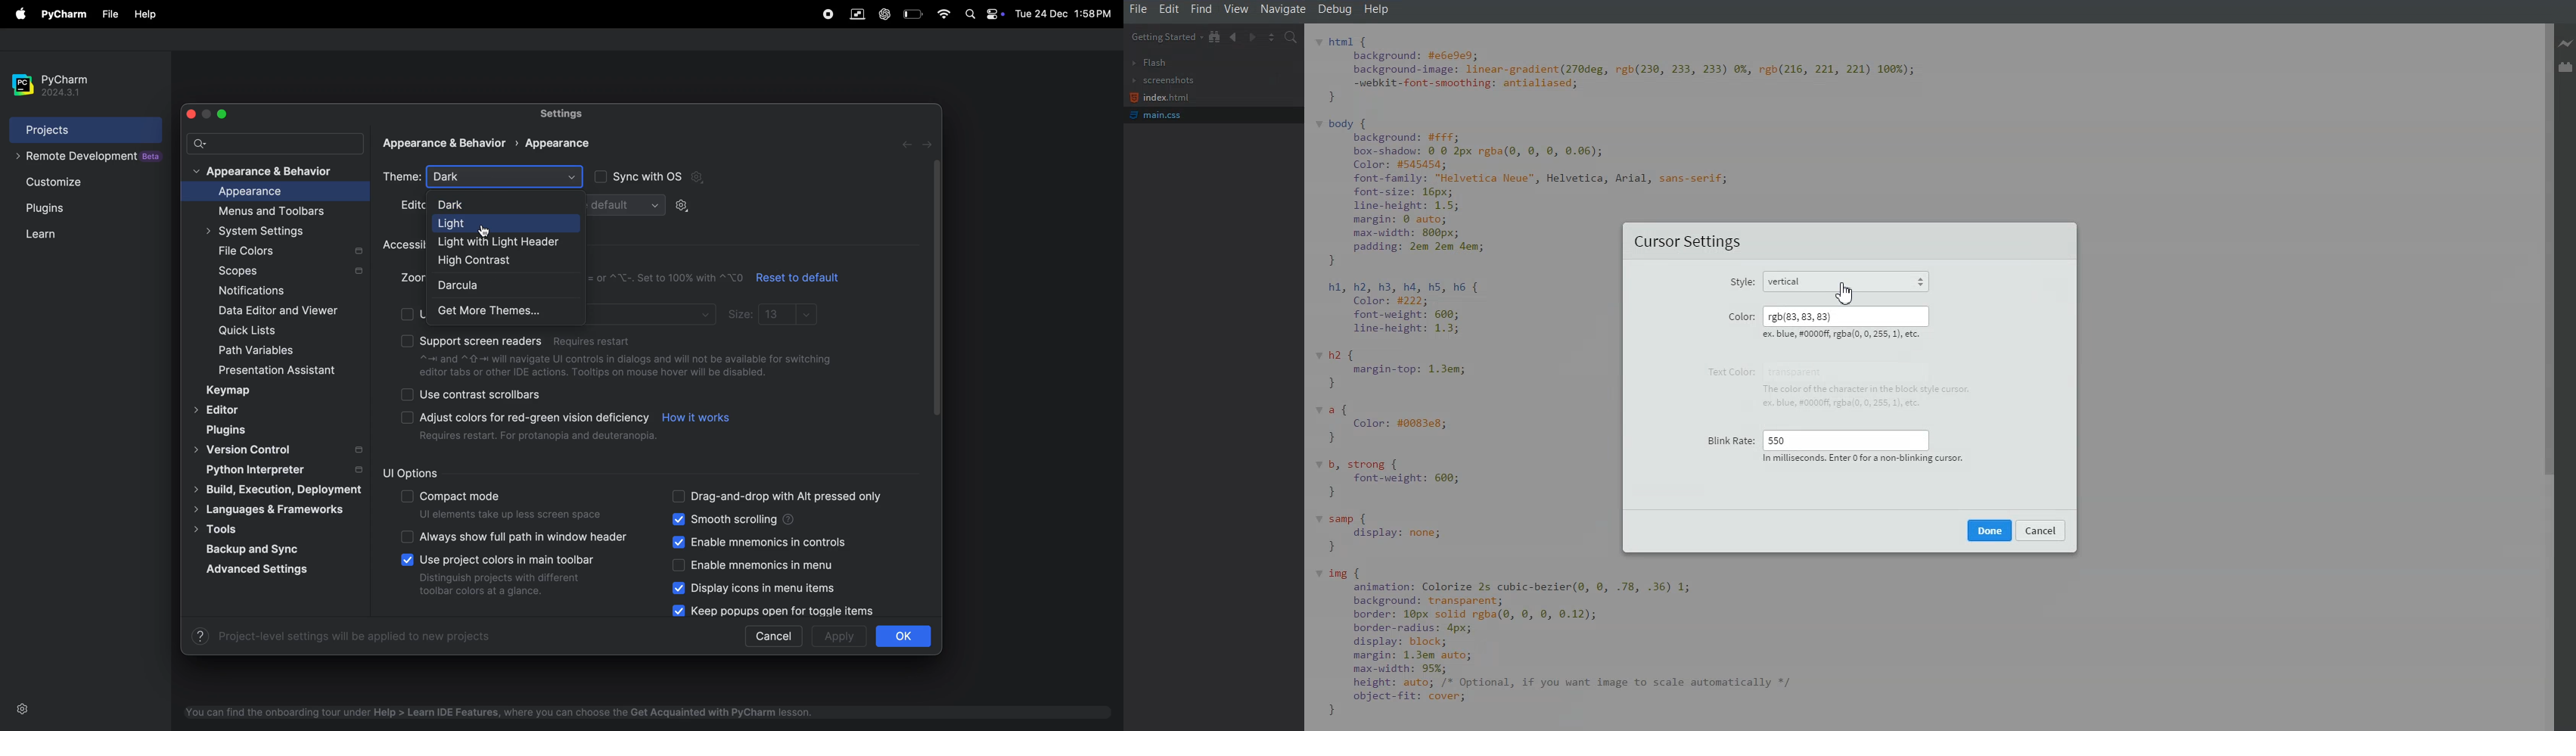 This screenshot has width=2576, height=756. Describe the element at coordinates (860, 14) in the screenshot. I see `parallel space` at that location.